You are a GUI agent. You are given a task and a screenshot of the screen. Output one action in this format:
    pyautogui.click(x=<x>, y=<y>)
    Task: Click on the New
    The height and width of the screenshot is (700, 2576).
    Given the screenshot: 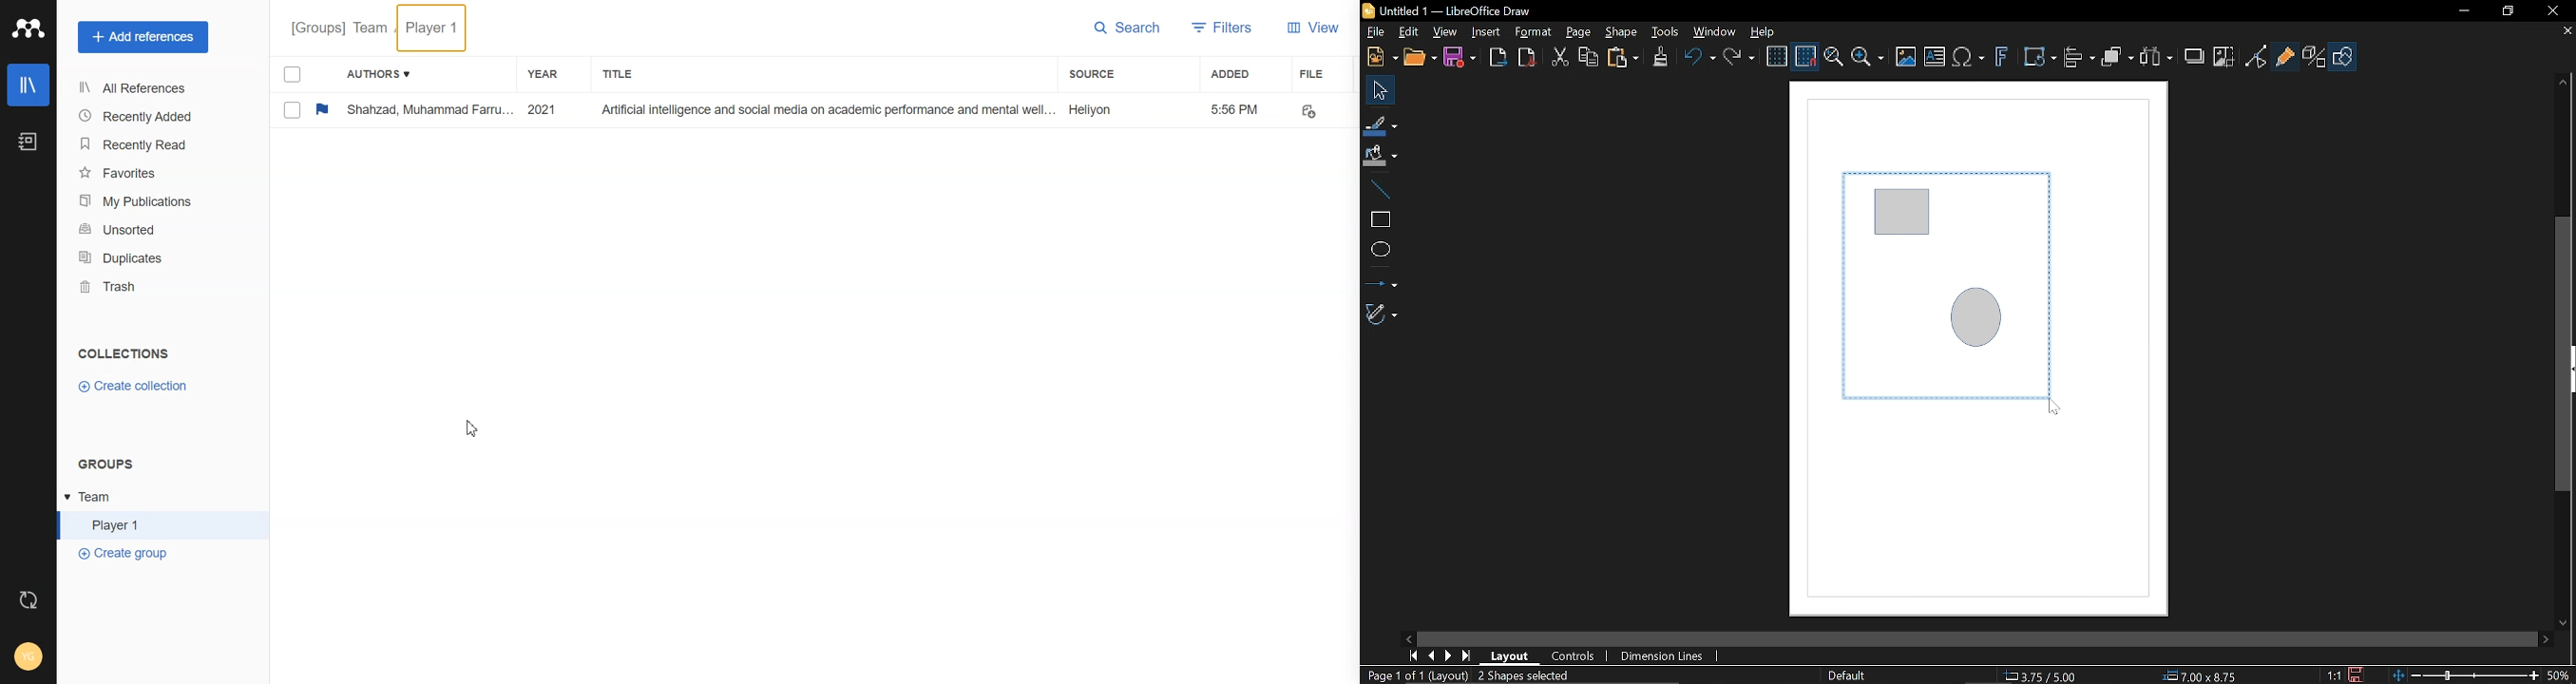 What is the action you would take?
    pyautogui.click(x=1381, y=56)
    